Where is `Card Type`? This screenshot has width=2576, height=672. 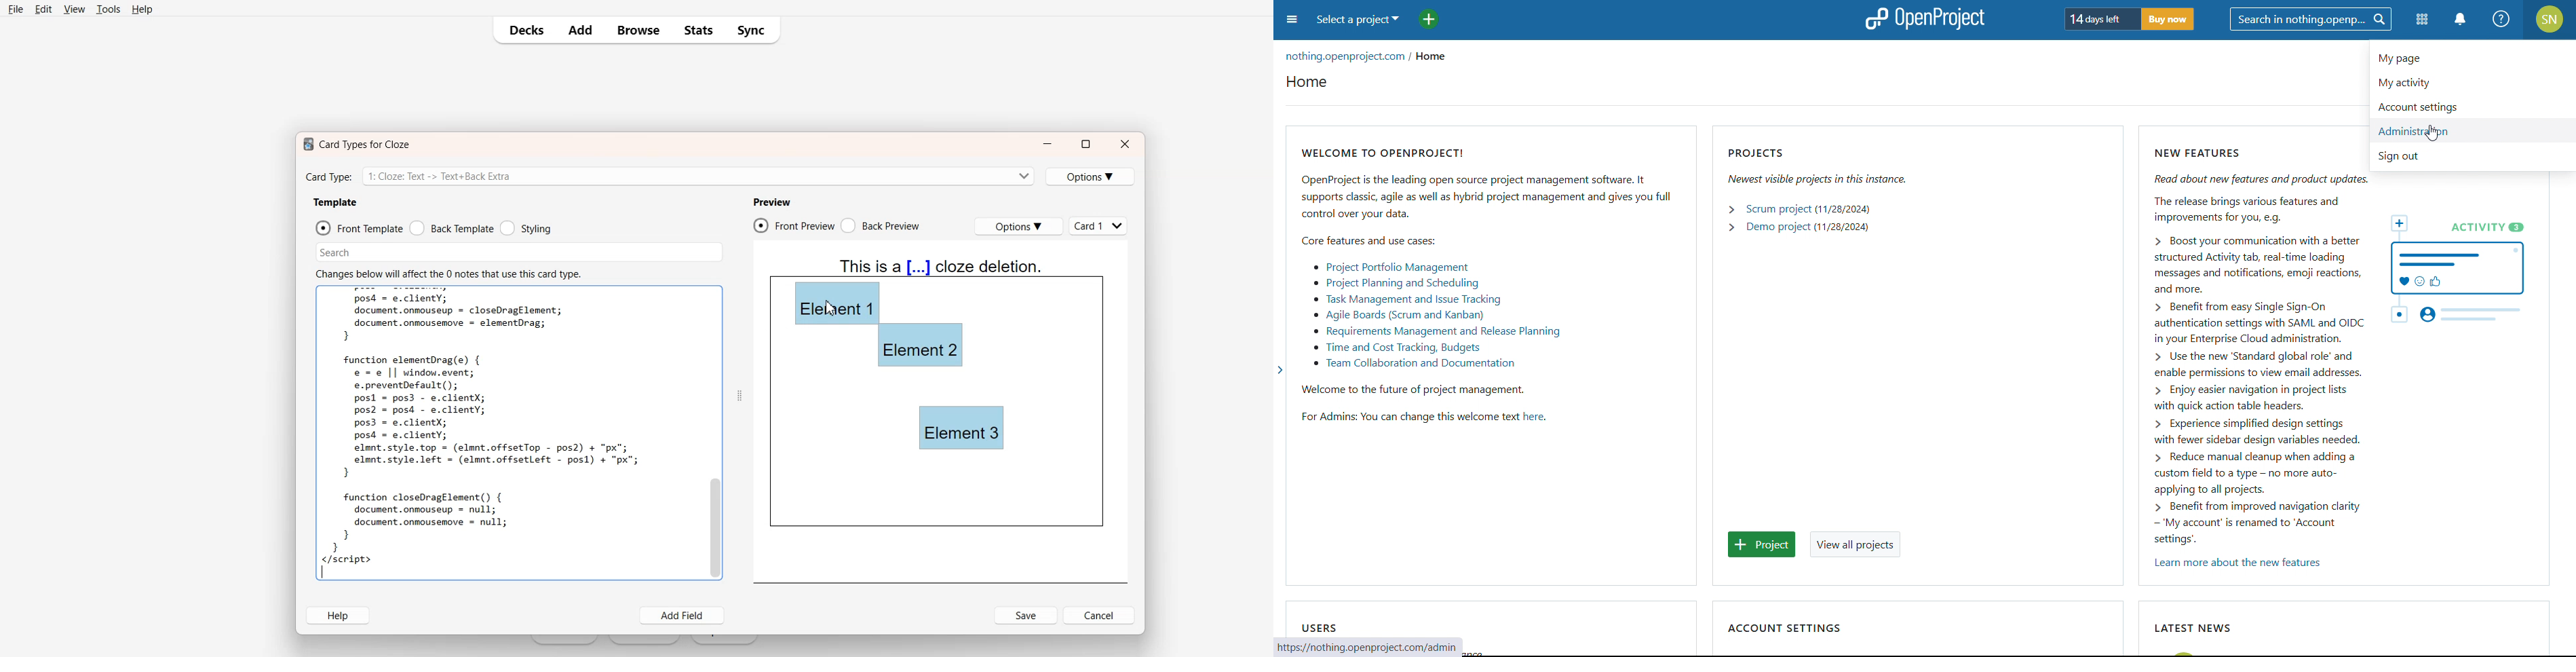
Card Type is located at coordinates (669, 175).